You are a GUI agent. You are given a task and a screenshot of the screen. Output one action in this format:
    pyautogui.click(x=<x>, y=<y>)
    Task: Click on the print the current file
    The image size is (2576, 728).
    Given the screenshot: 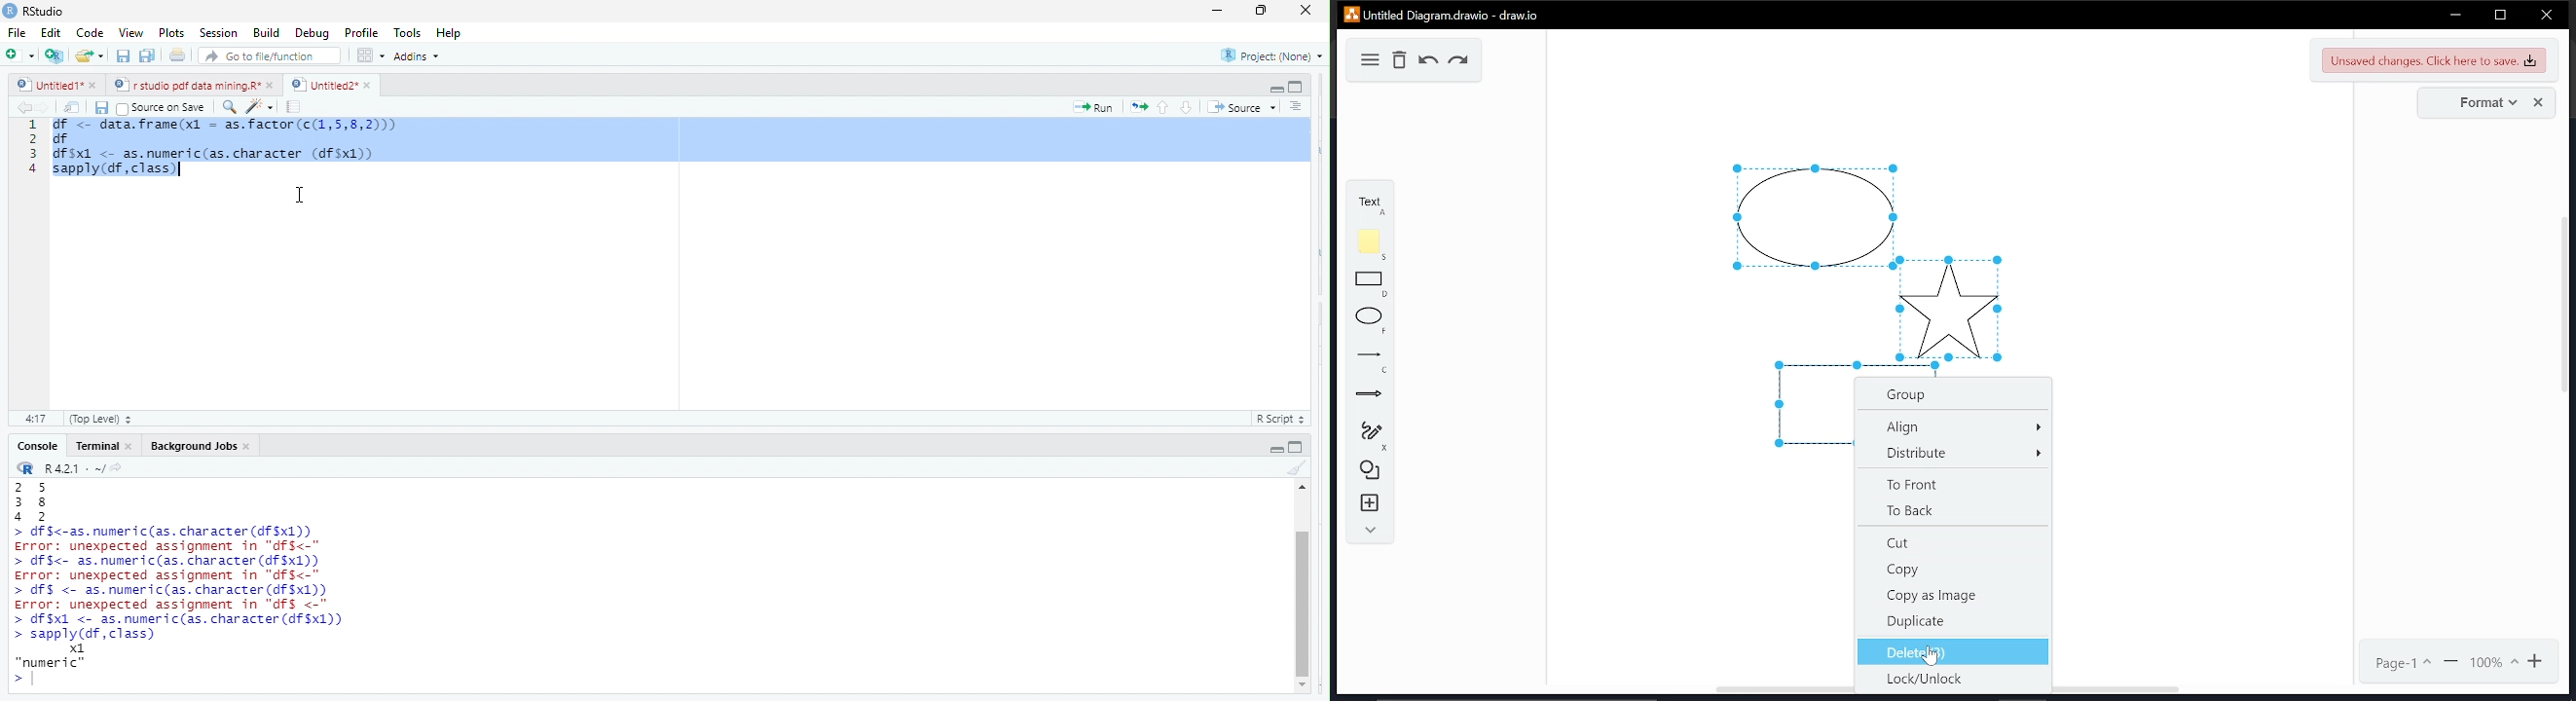 What is the action you would take?
    pyautogui.click(x=175, y=55)
    